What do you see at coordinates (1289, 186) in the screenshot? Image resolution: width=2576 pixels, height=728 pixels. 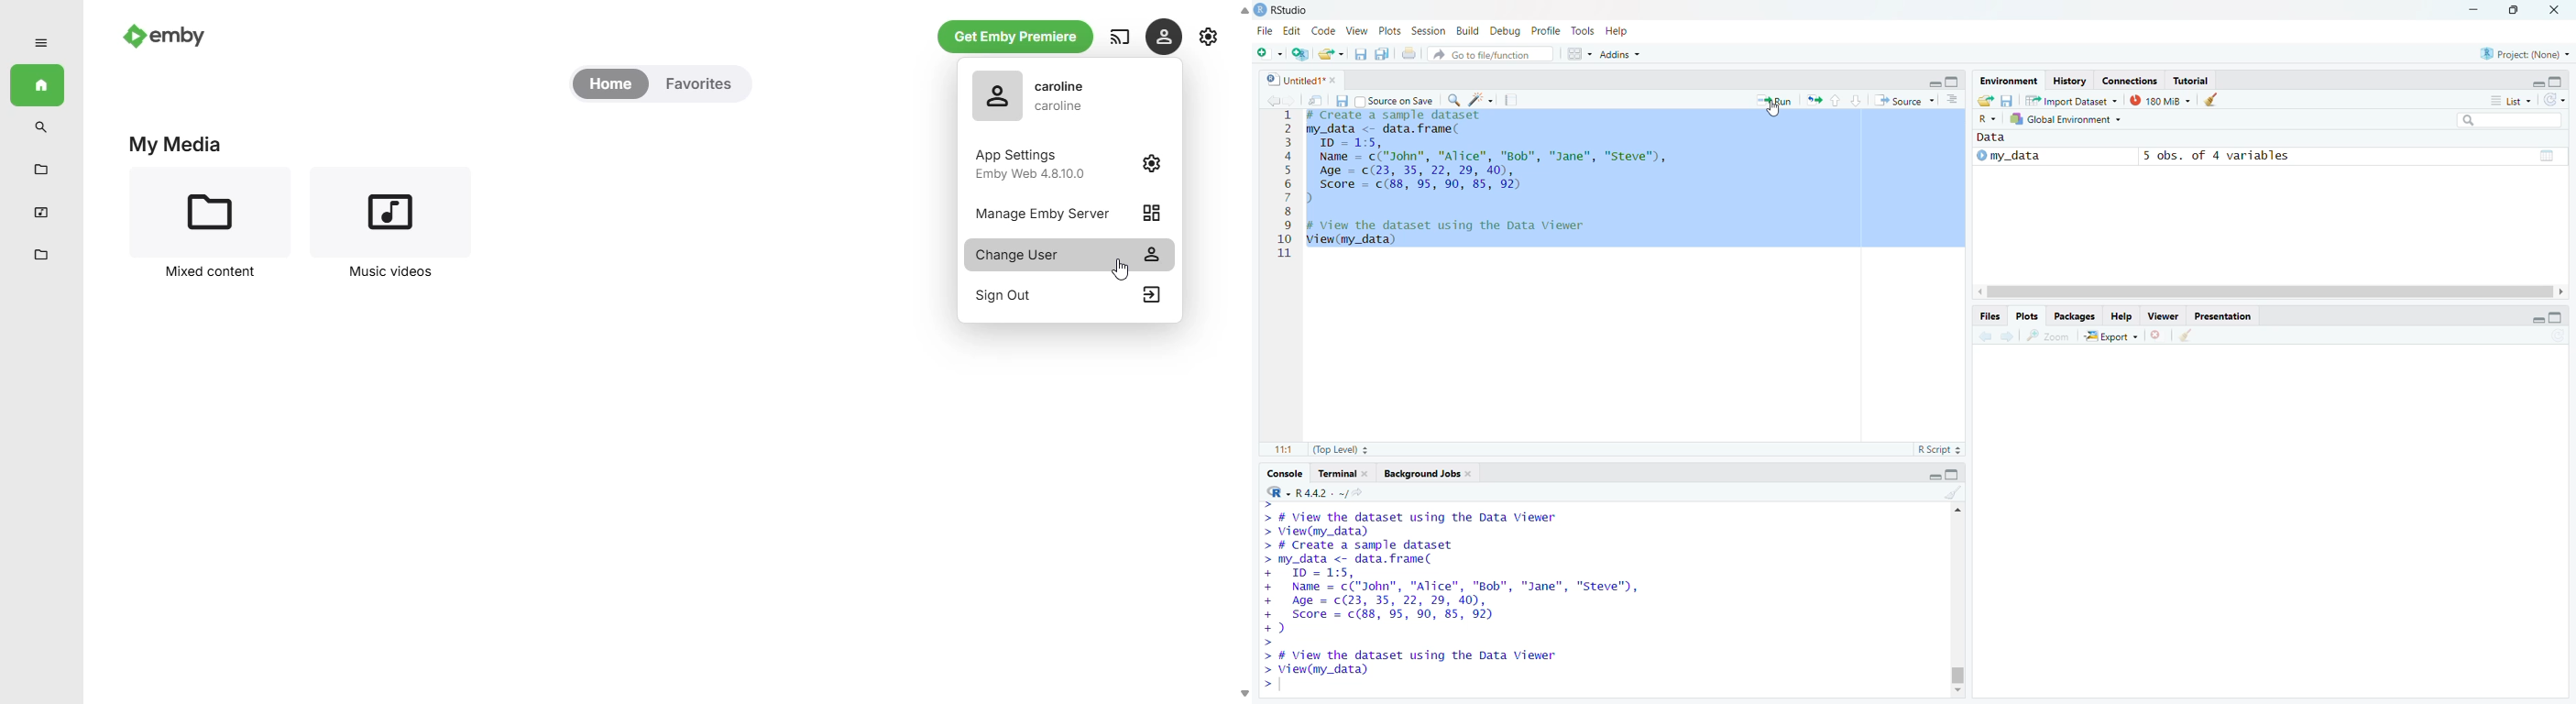 I see `1
2
3
4
5
6
7
8
9
10
11` at bounding box center [1289, 186].